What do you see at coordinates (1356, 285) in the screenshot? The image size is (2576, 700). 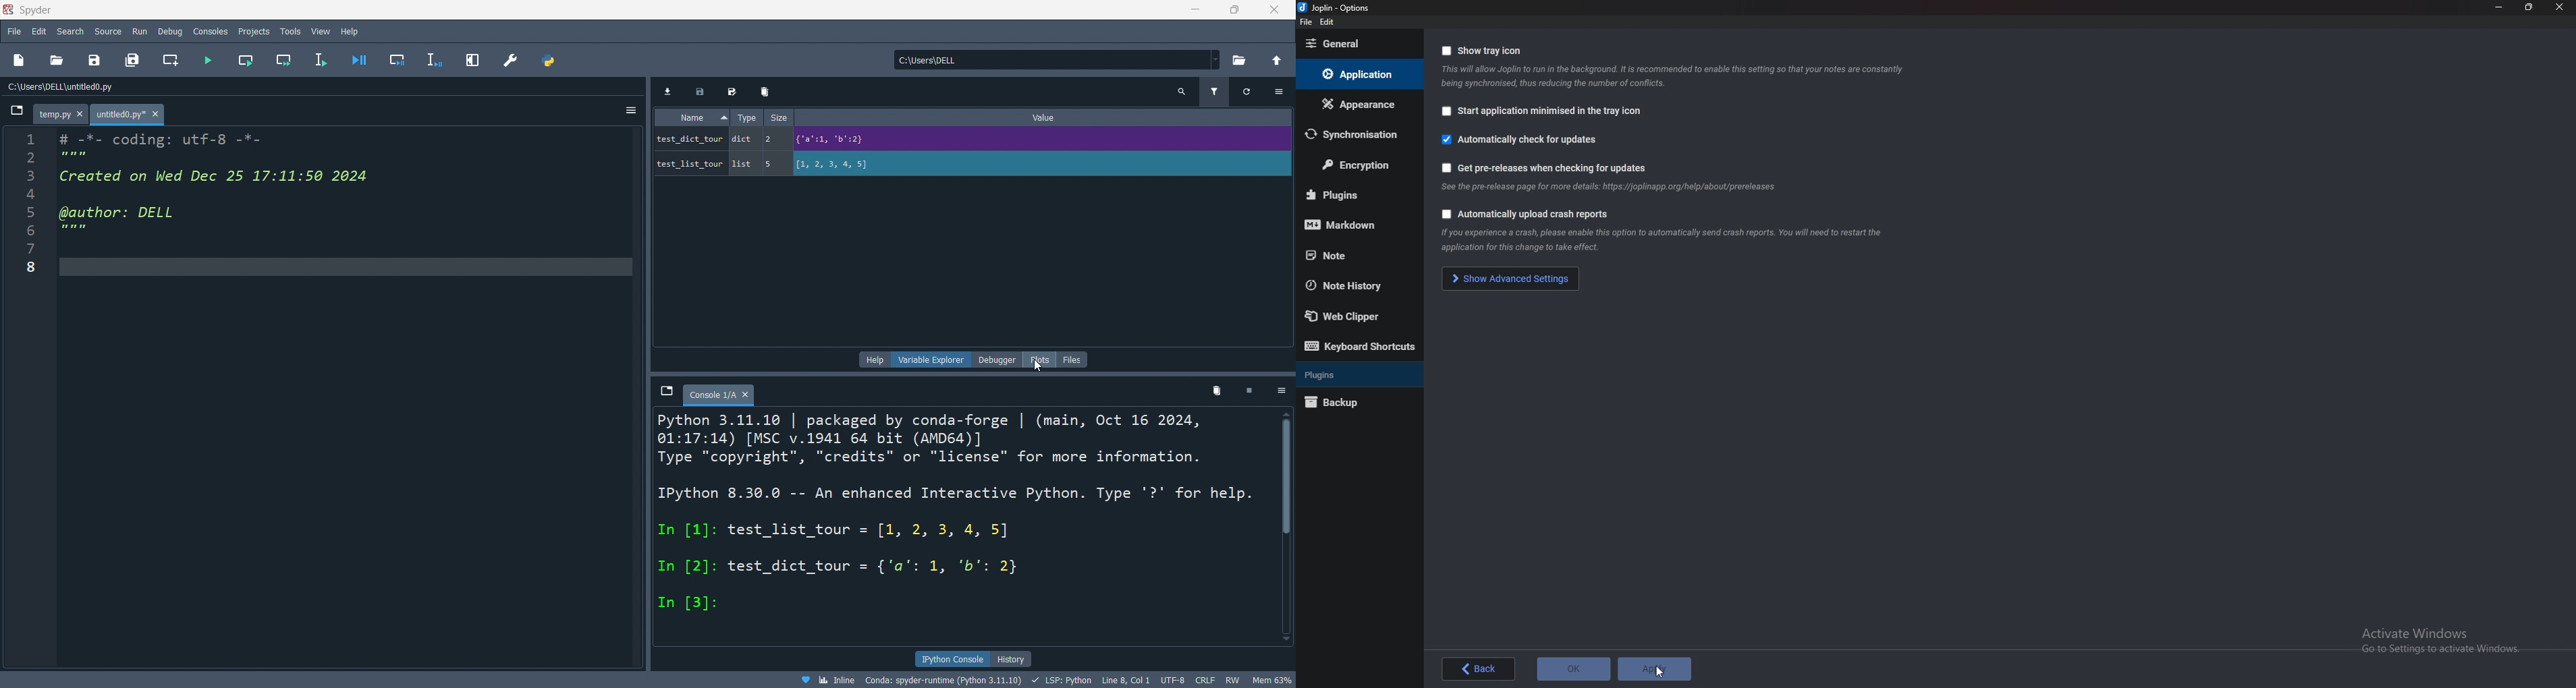 I see `Note history` at bounding box center [1356, 285].